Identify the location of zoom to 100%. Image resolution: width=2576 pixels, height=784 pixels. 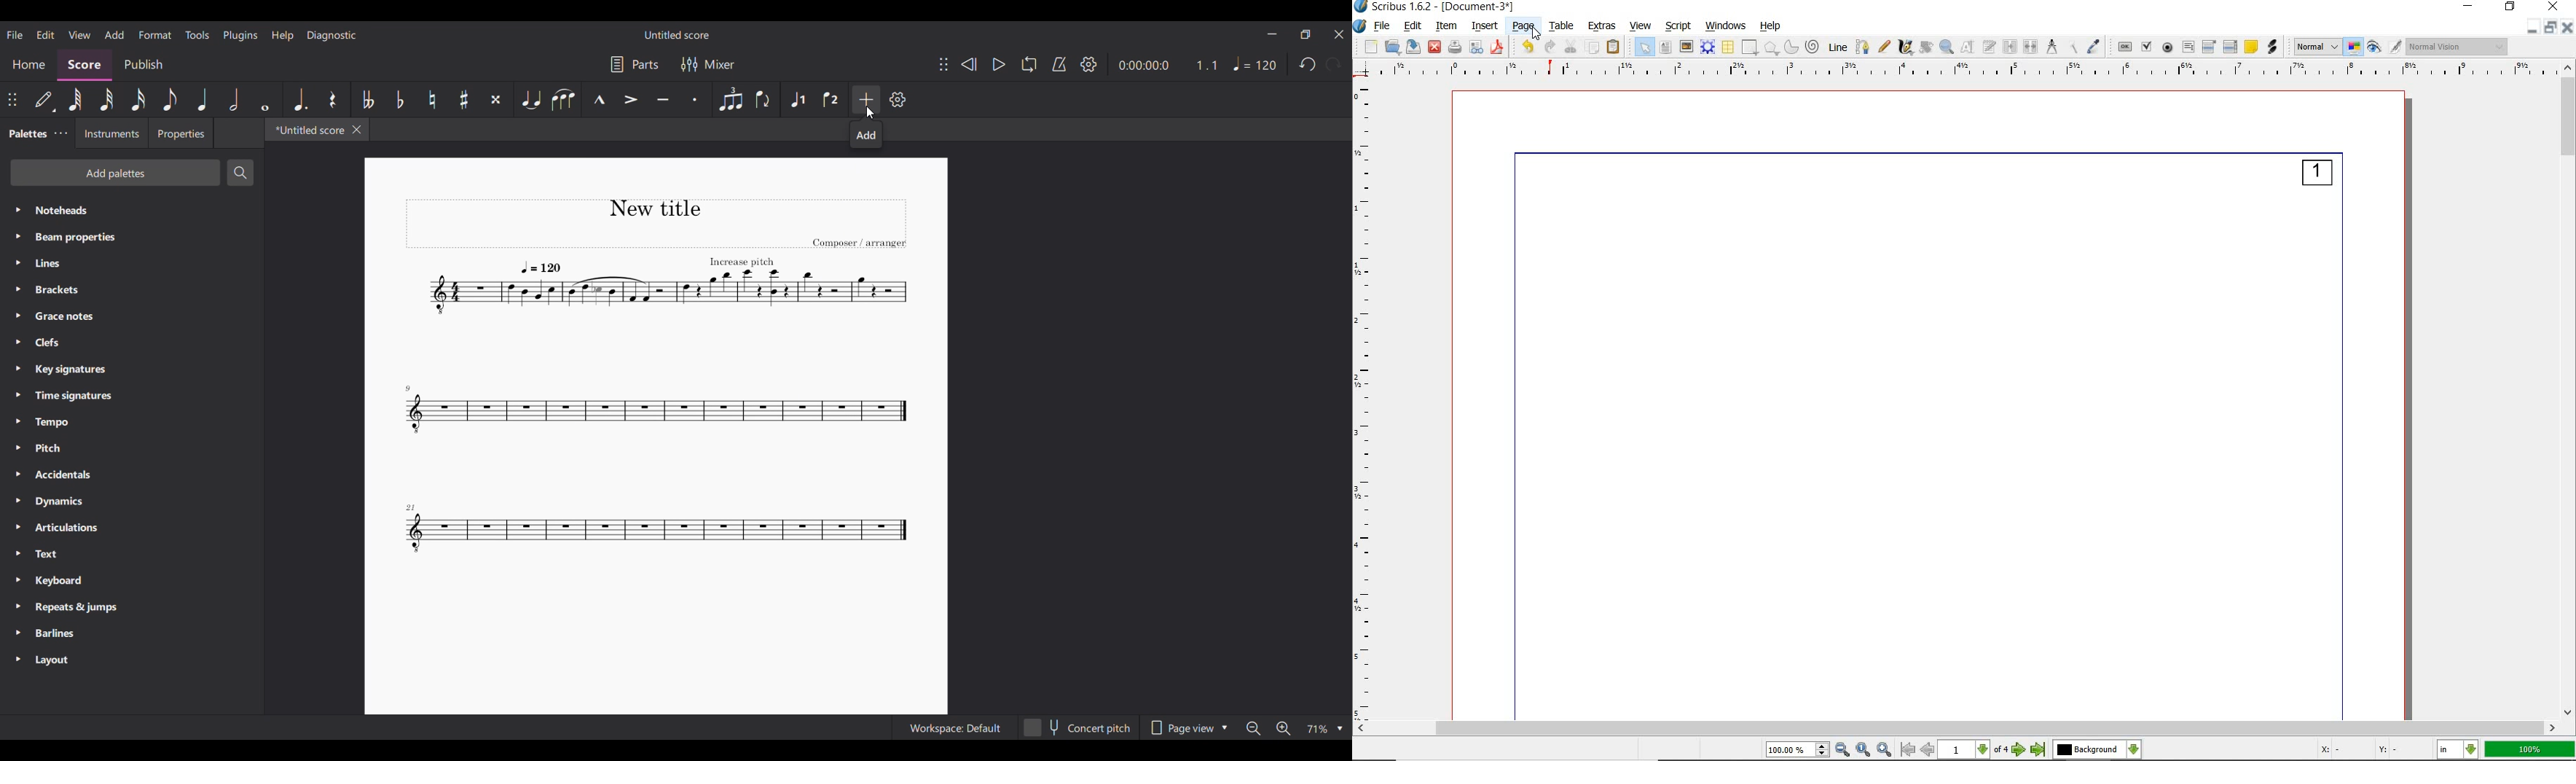
(1865, 749).